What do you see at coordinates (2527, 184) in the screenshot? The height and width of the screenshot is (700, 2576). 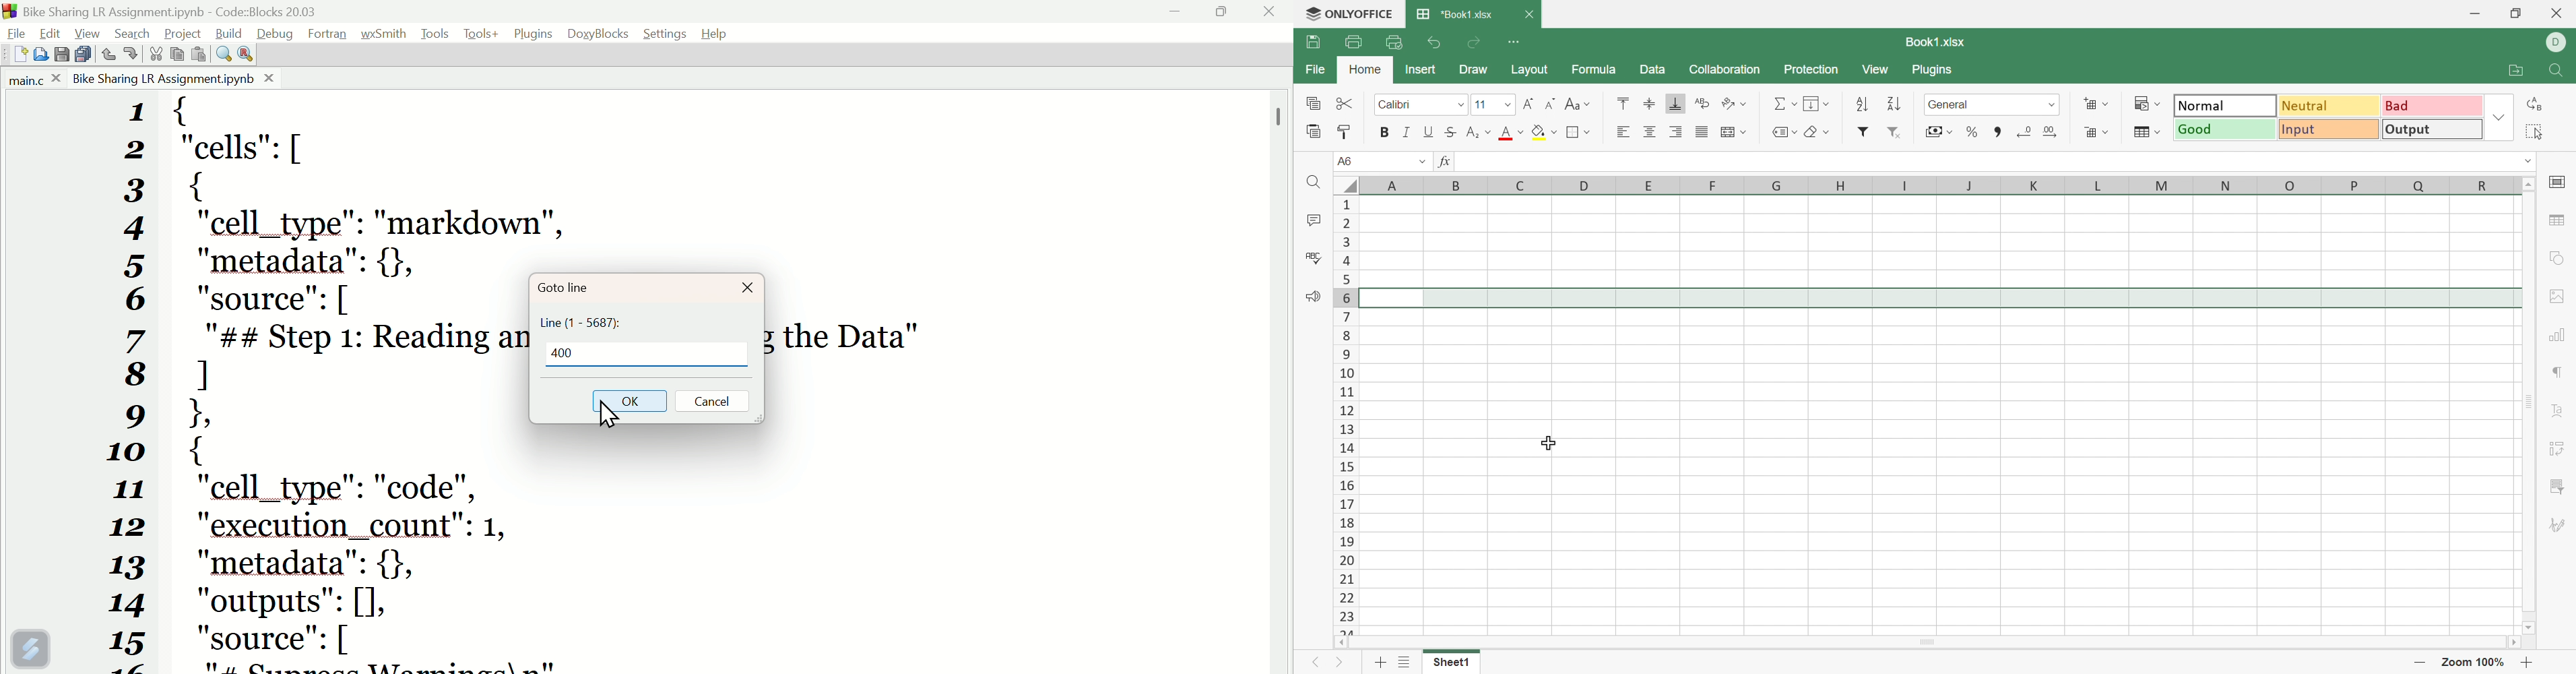 I see `Scroll Up` at bounding box center [2527, 184].